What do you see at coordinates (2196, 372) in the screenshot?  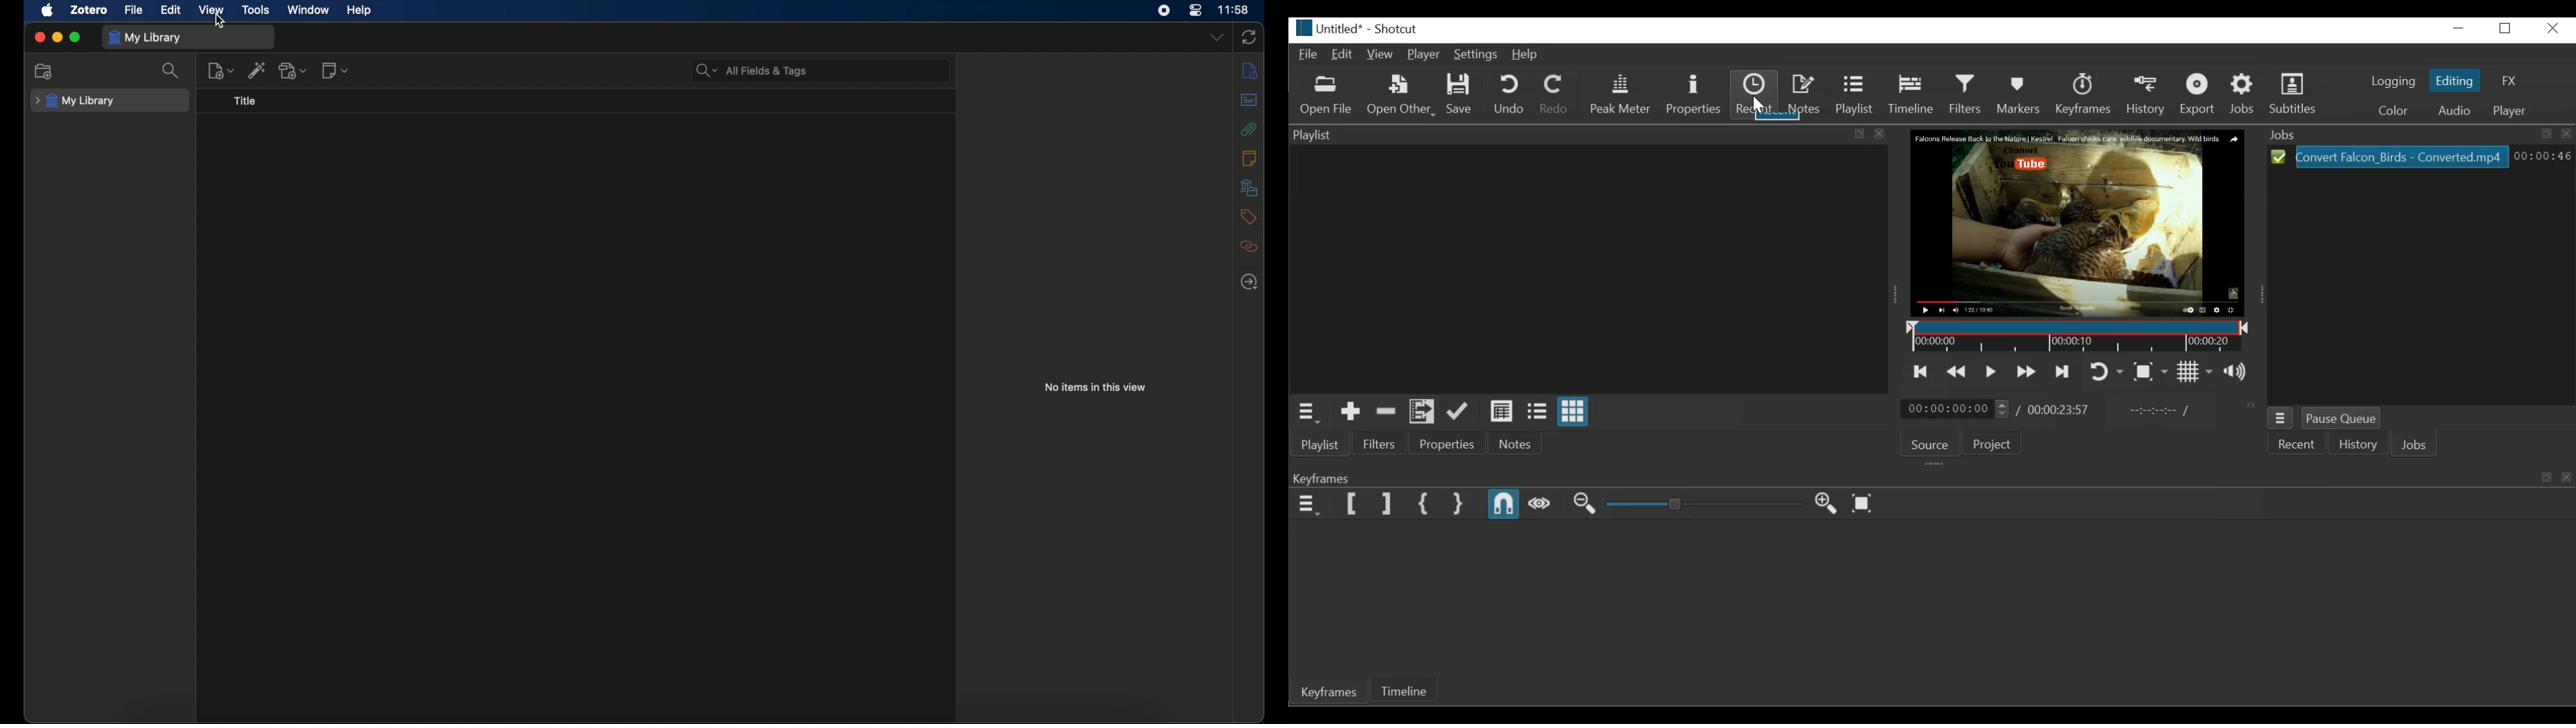 I see `Toggle player on grid` at bounding box center [2196, 372].